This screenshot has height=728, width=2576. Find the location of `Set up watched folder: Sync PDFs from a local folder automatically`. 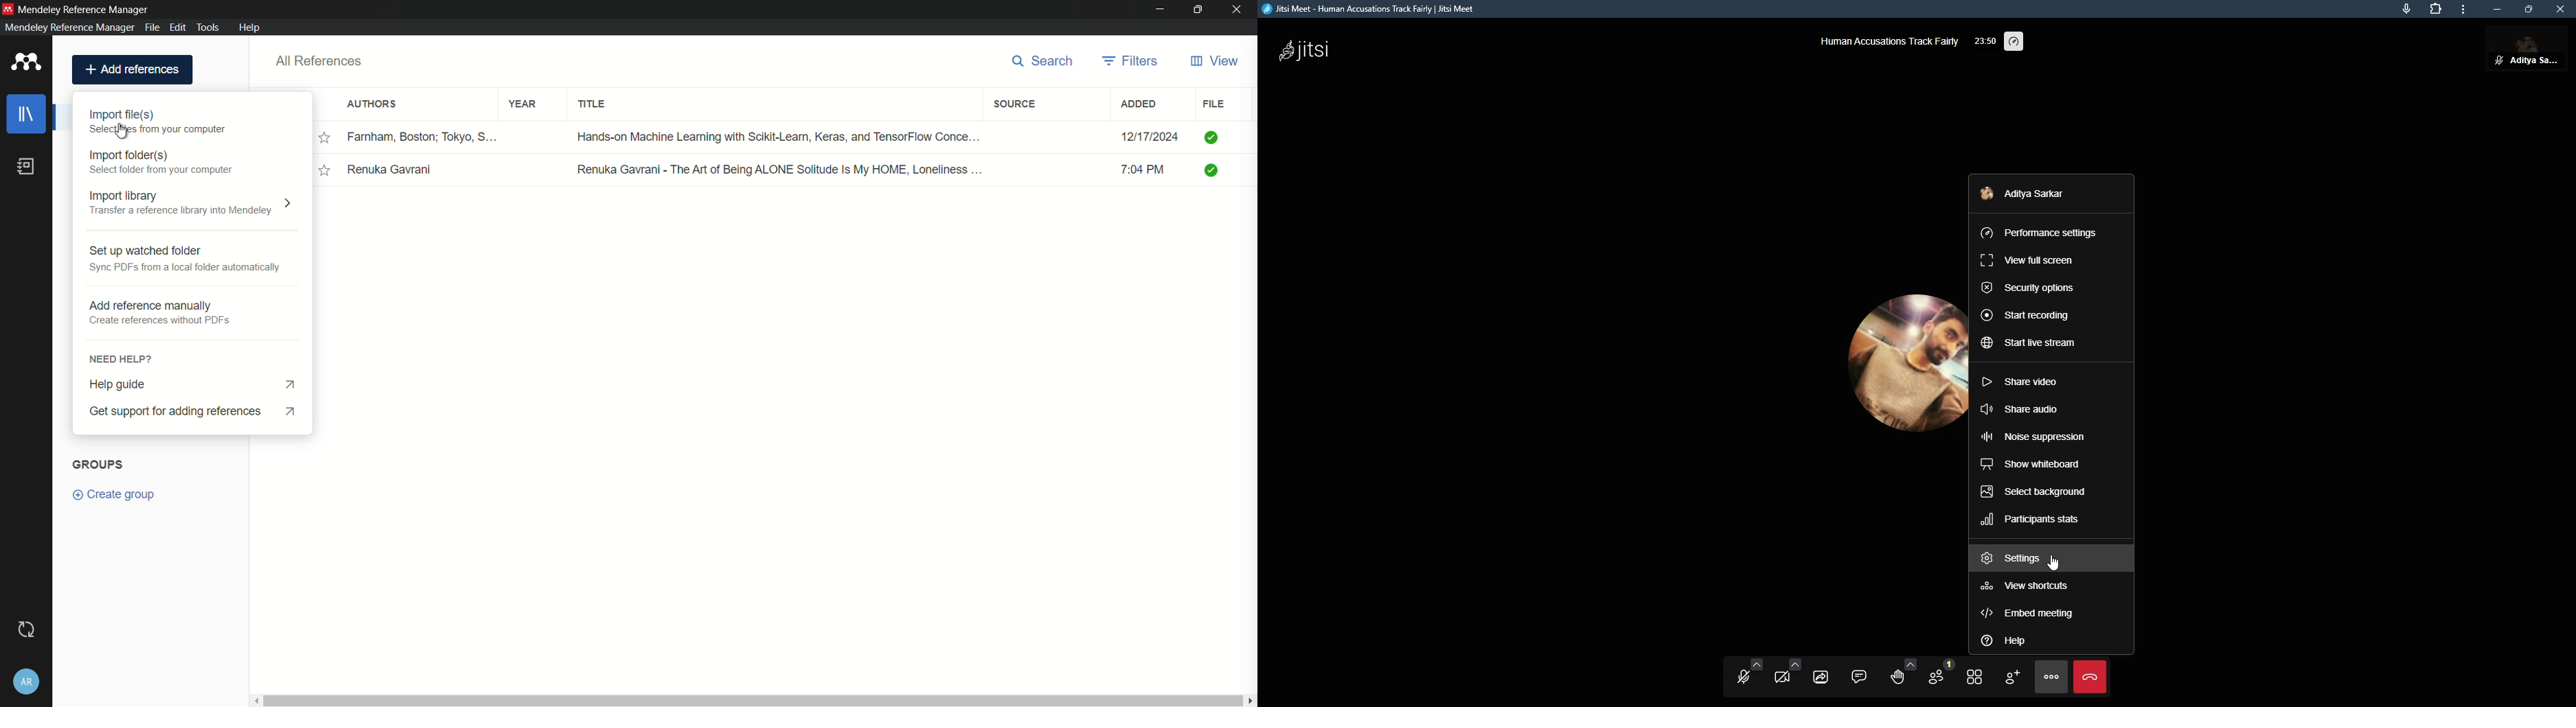

Set up watched folder: Sync PDFs from a local folder automatically is located at coordinates (185, 259).